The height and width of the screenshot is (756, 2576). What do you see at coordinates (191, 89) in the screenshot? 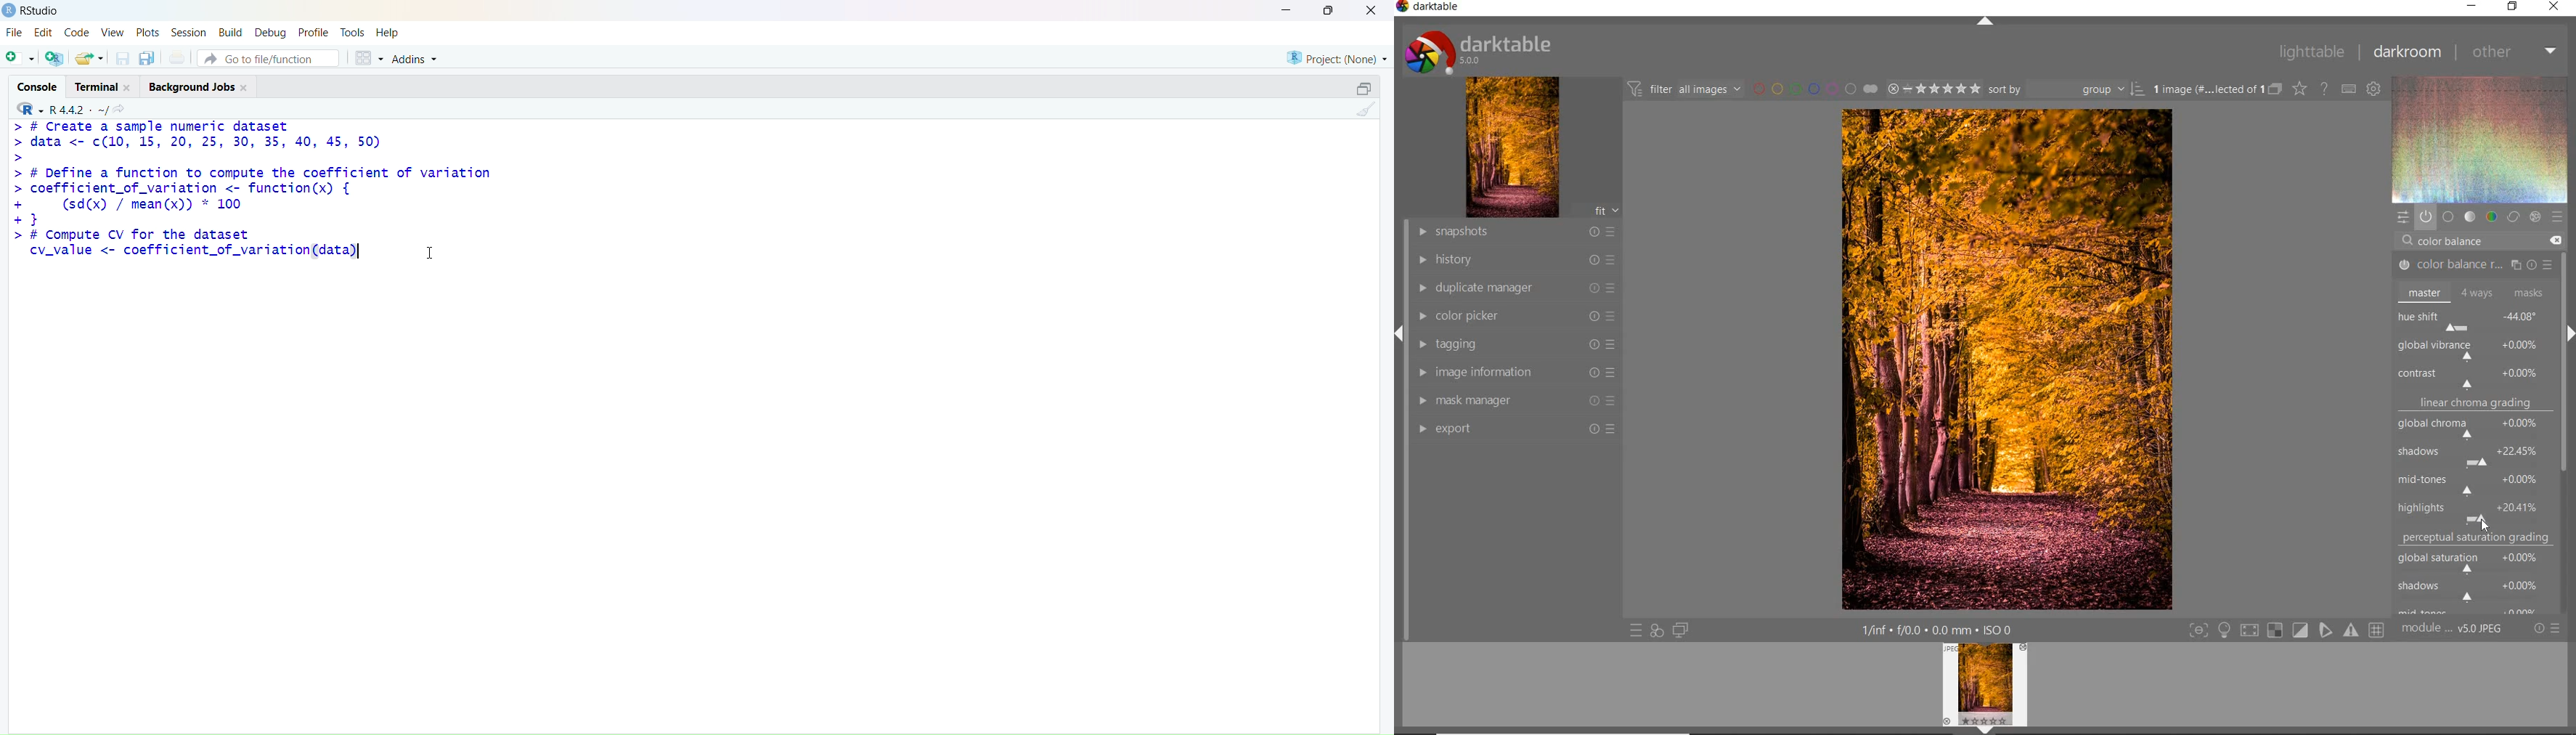
I see `Background jobs` at bounding box center [191, 89].